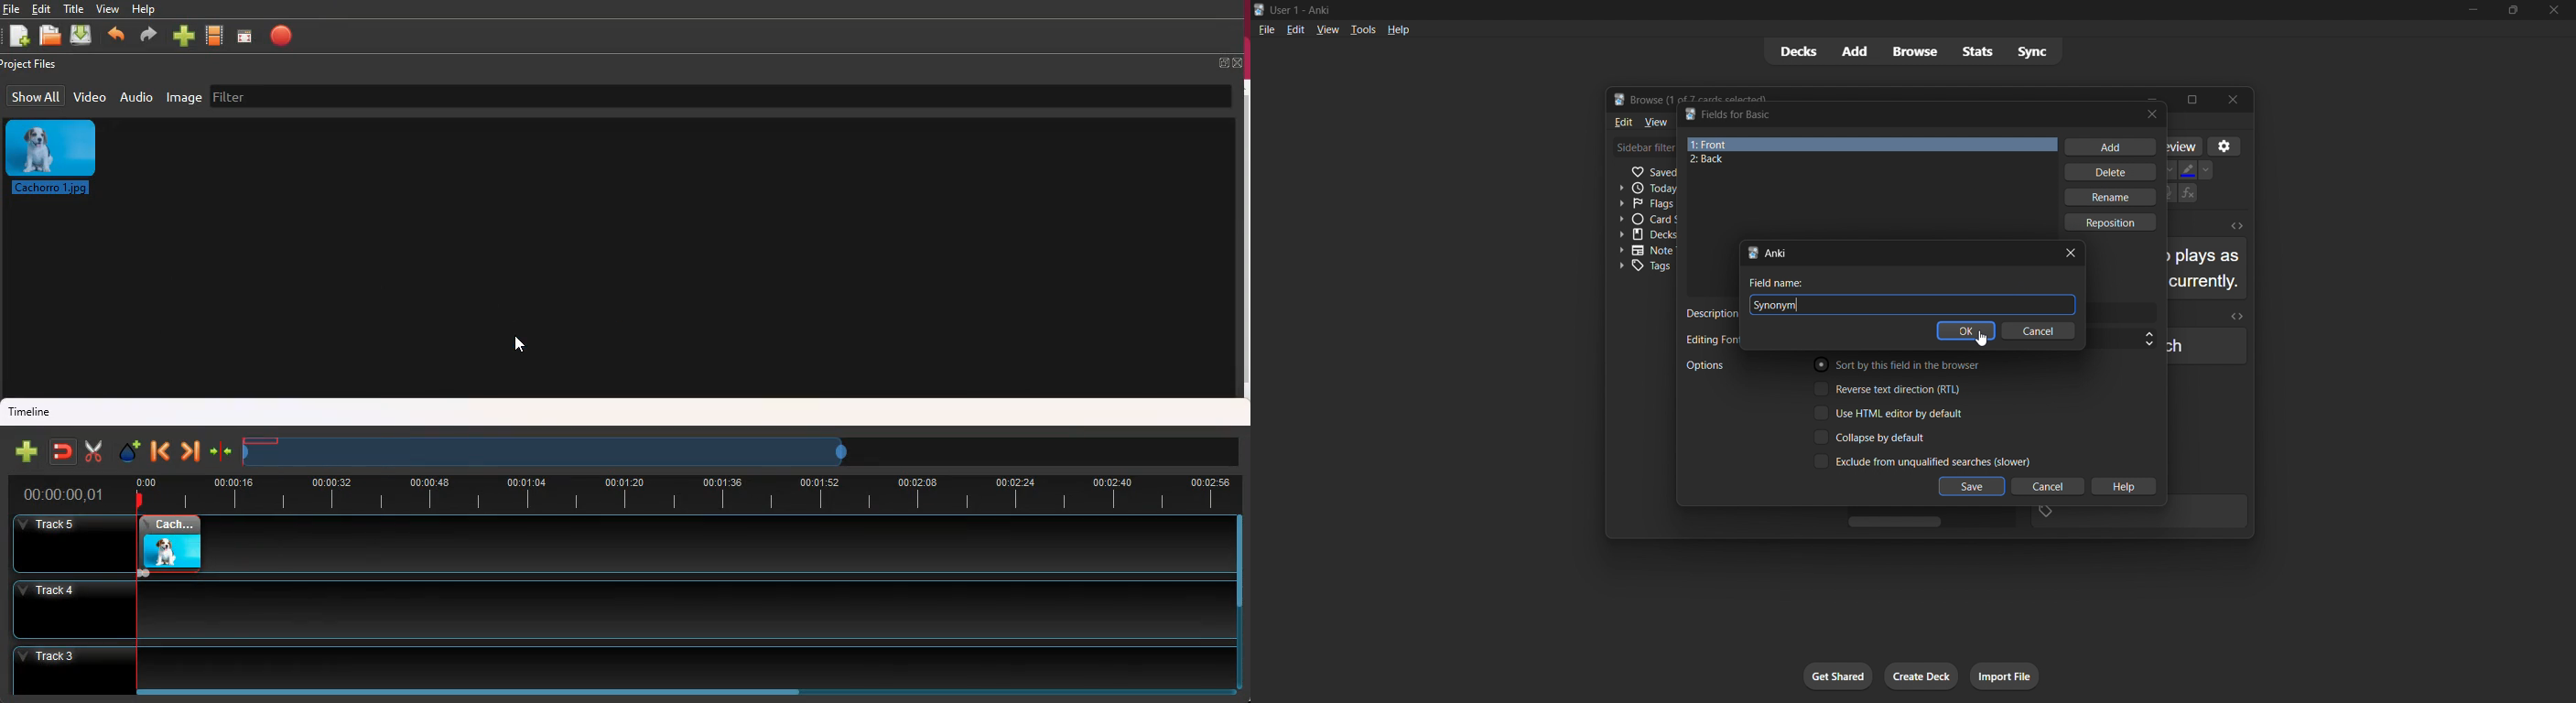 The height and width of the screenshot is (728, 2576). What do you see at coordinates (549, 450) in the screenshot?
I see `timeframe` at bounding box center [549, 450].